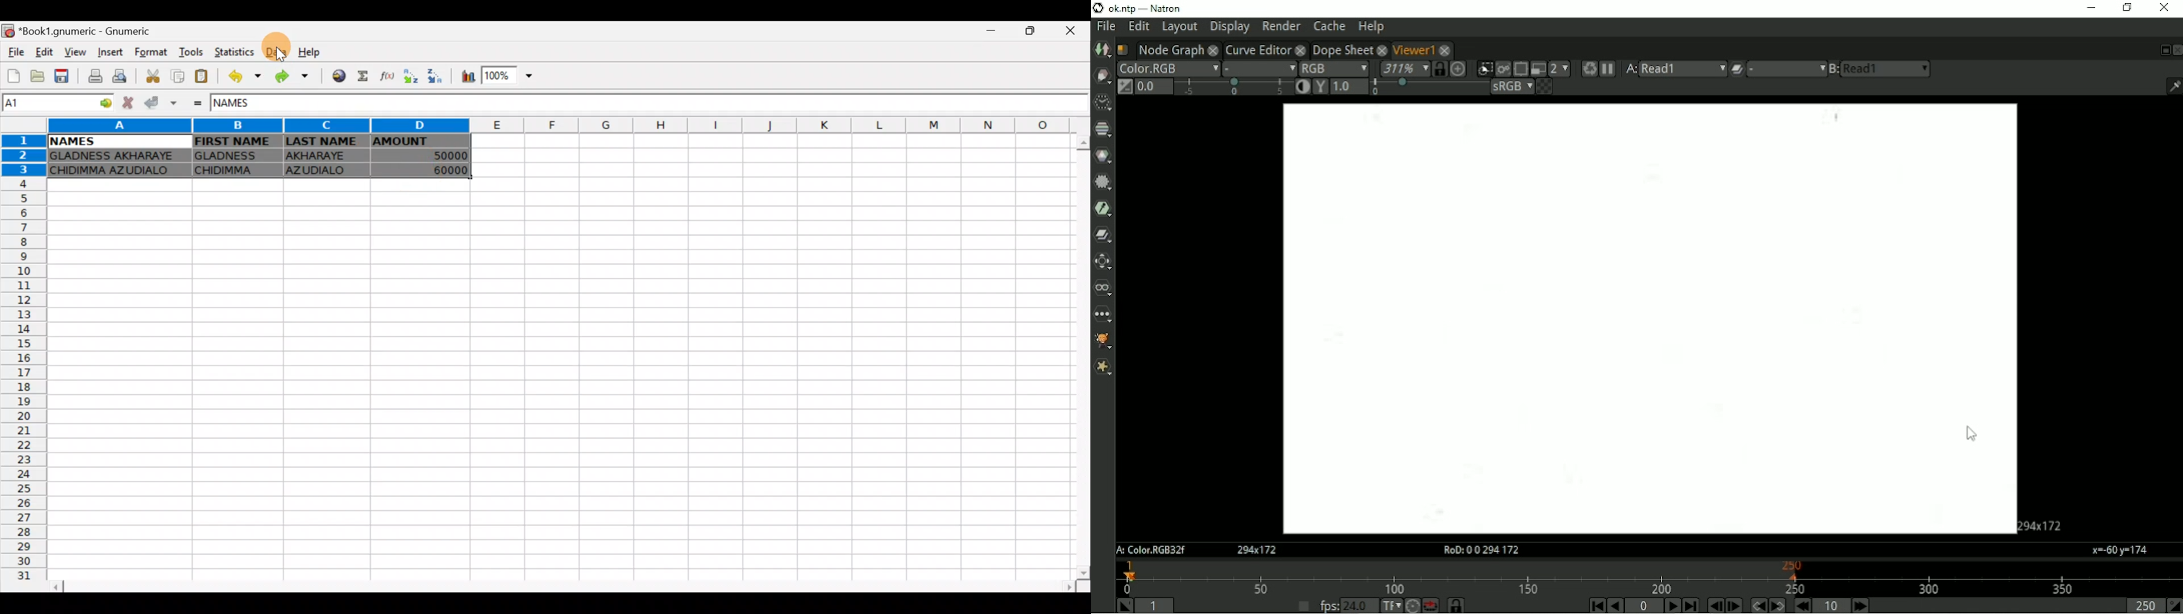 The height and width of the screenshot is (616, 2184). I want to click on Copy selection, so click(177, 77).